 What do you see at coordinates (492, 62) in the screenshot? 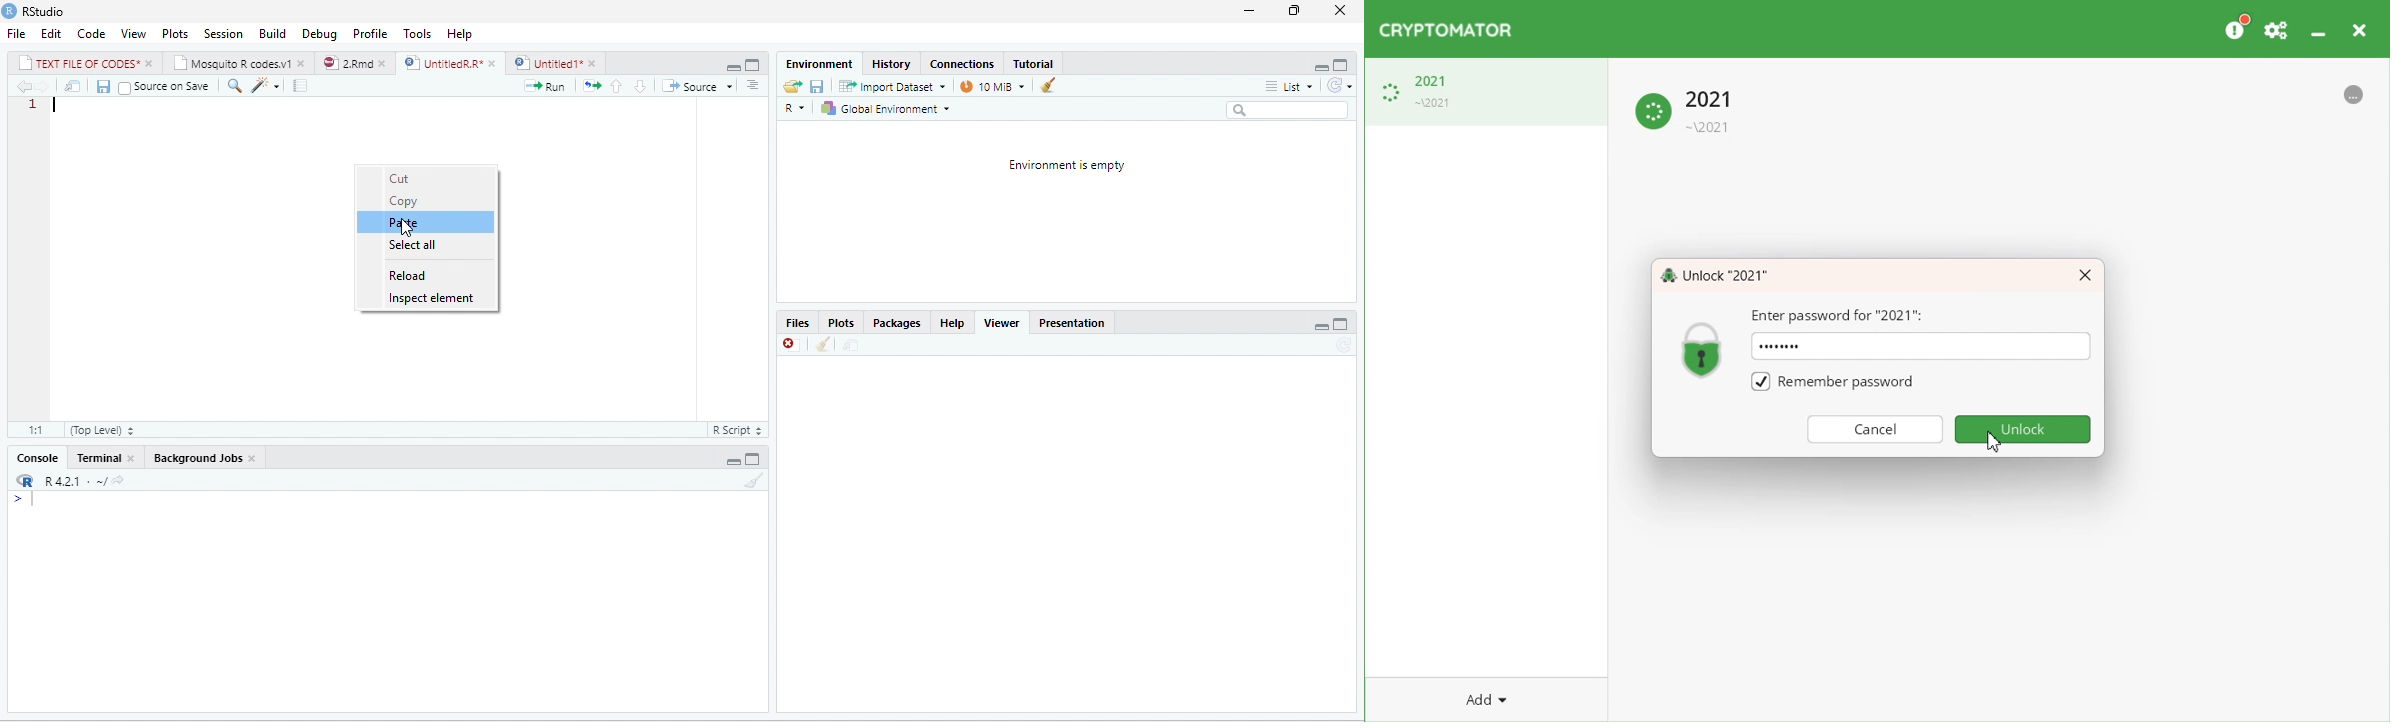
I see `close` at bounding box center [492, 62].